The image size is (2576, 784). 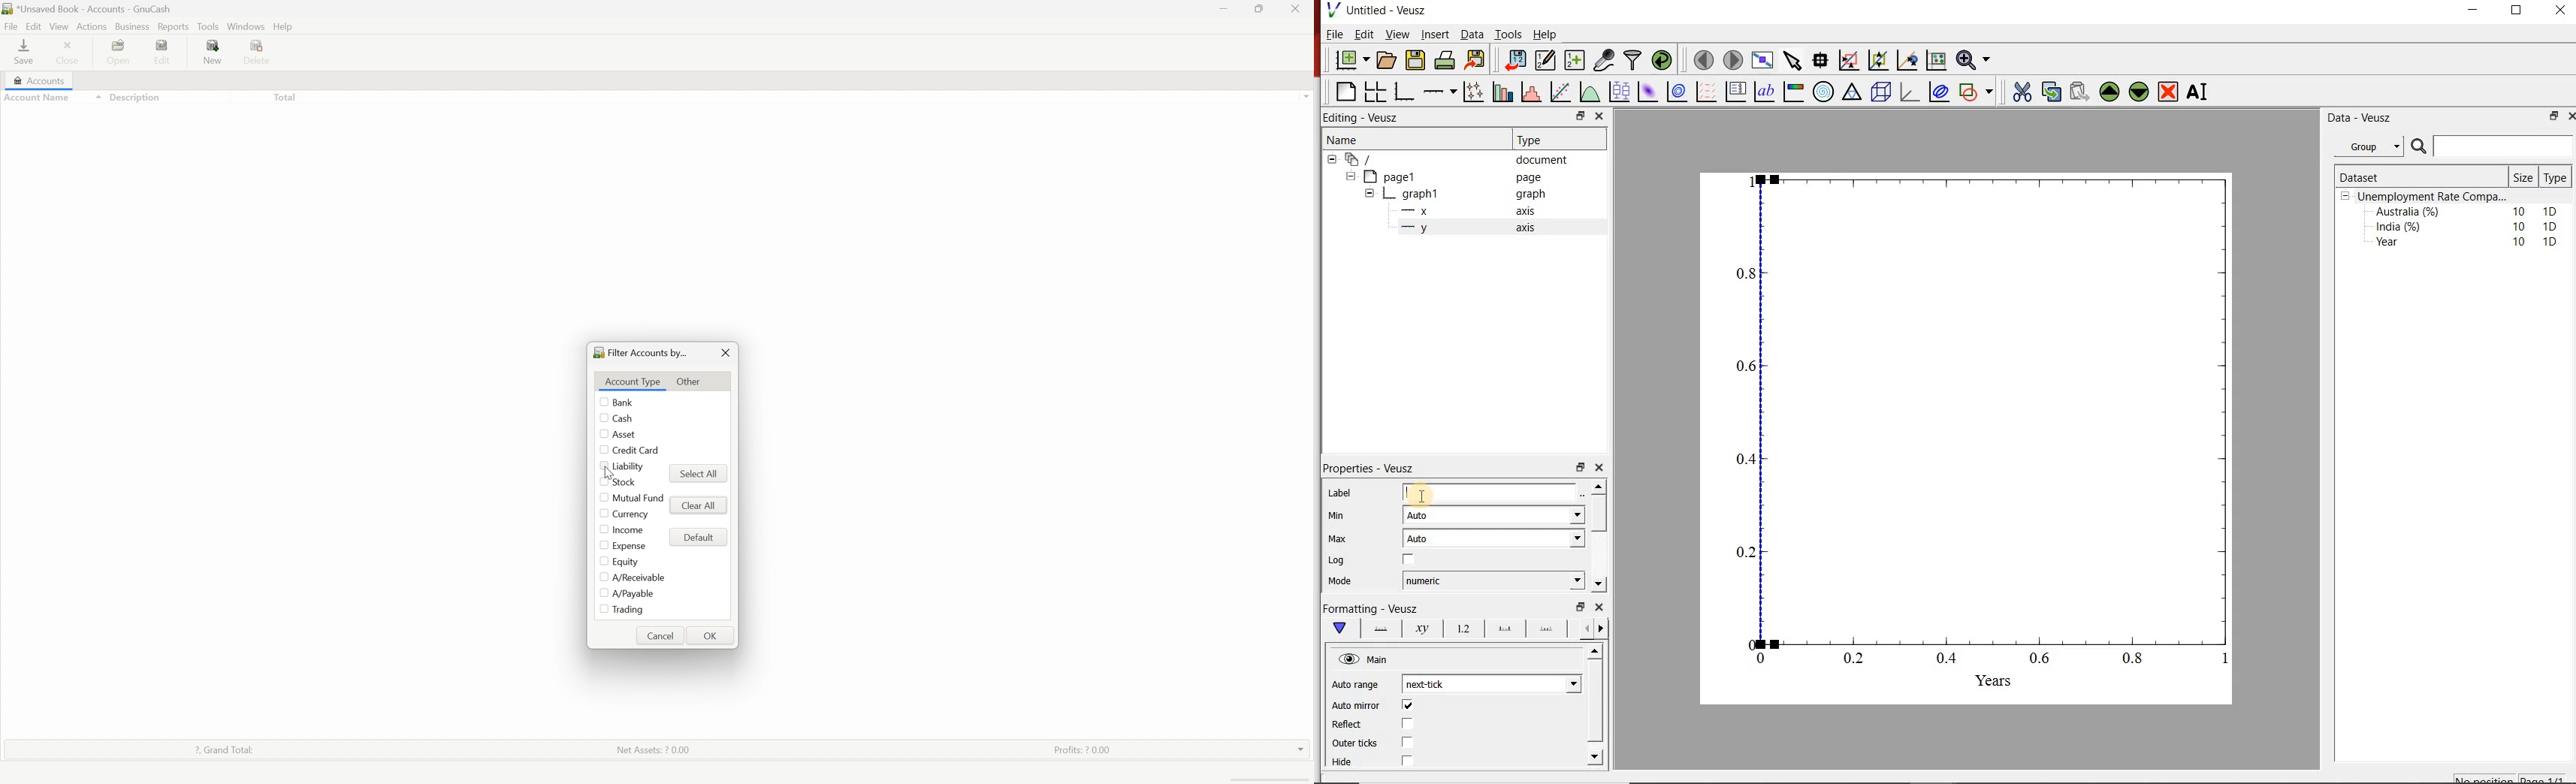 What do you see at coordinates (698, 504) in the screenshot?
I see `Clear all` at bounding box center [698, 504].